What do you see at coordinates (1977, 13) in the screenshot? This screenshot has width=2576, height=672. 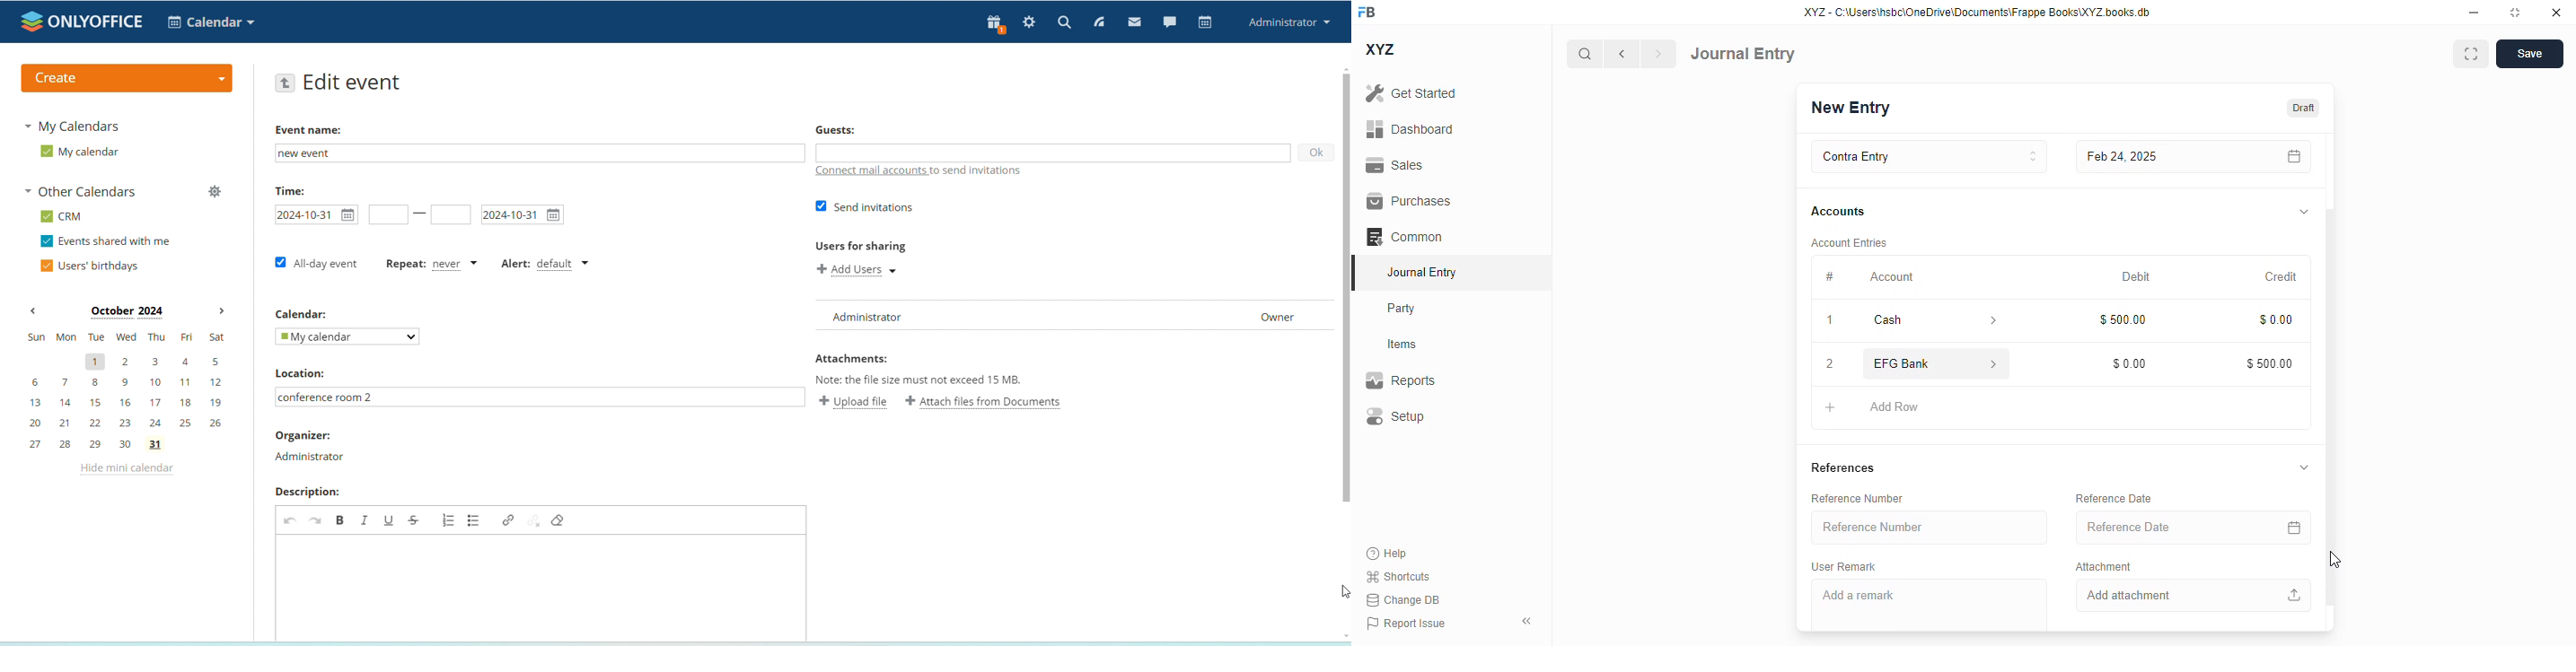 I see `XYZ - C:\Users\hsbc\OneDrive\Documents\Frappe Books\XYZ books. db` at bounding box center [1977, 13].